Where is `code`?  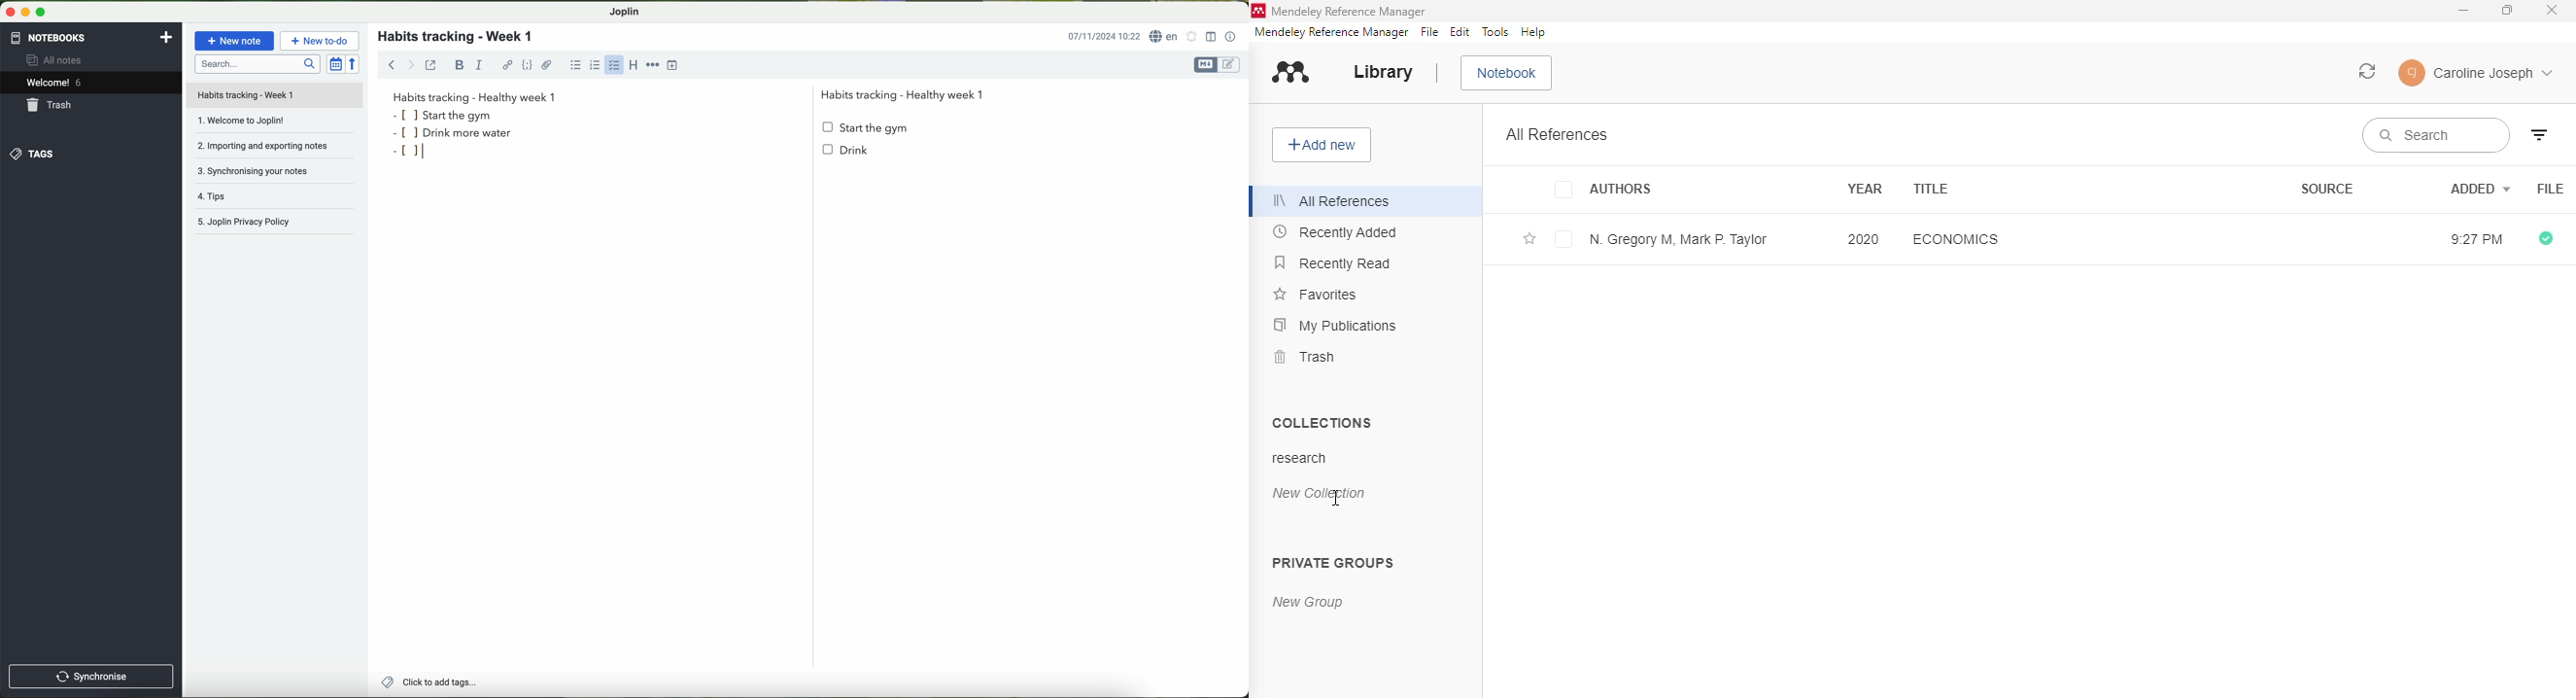 code is located at coordinates (528, 65).